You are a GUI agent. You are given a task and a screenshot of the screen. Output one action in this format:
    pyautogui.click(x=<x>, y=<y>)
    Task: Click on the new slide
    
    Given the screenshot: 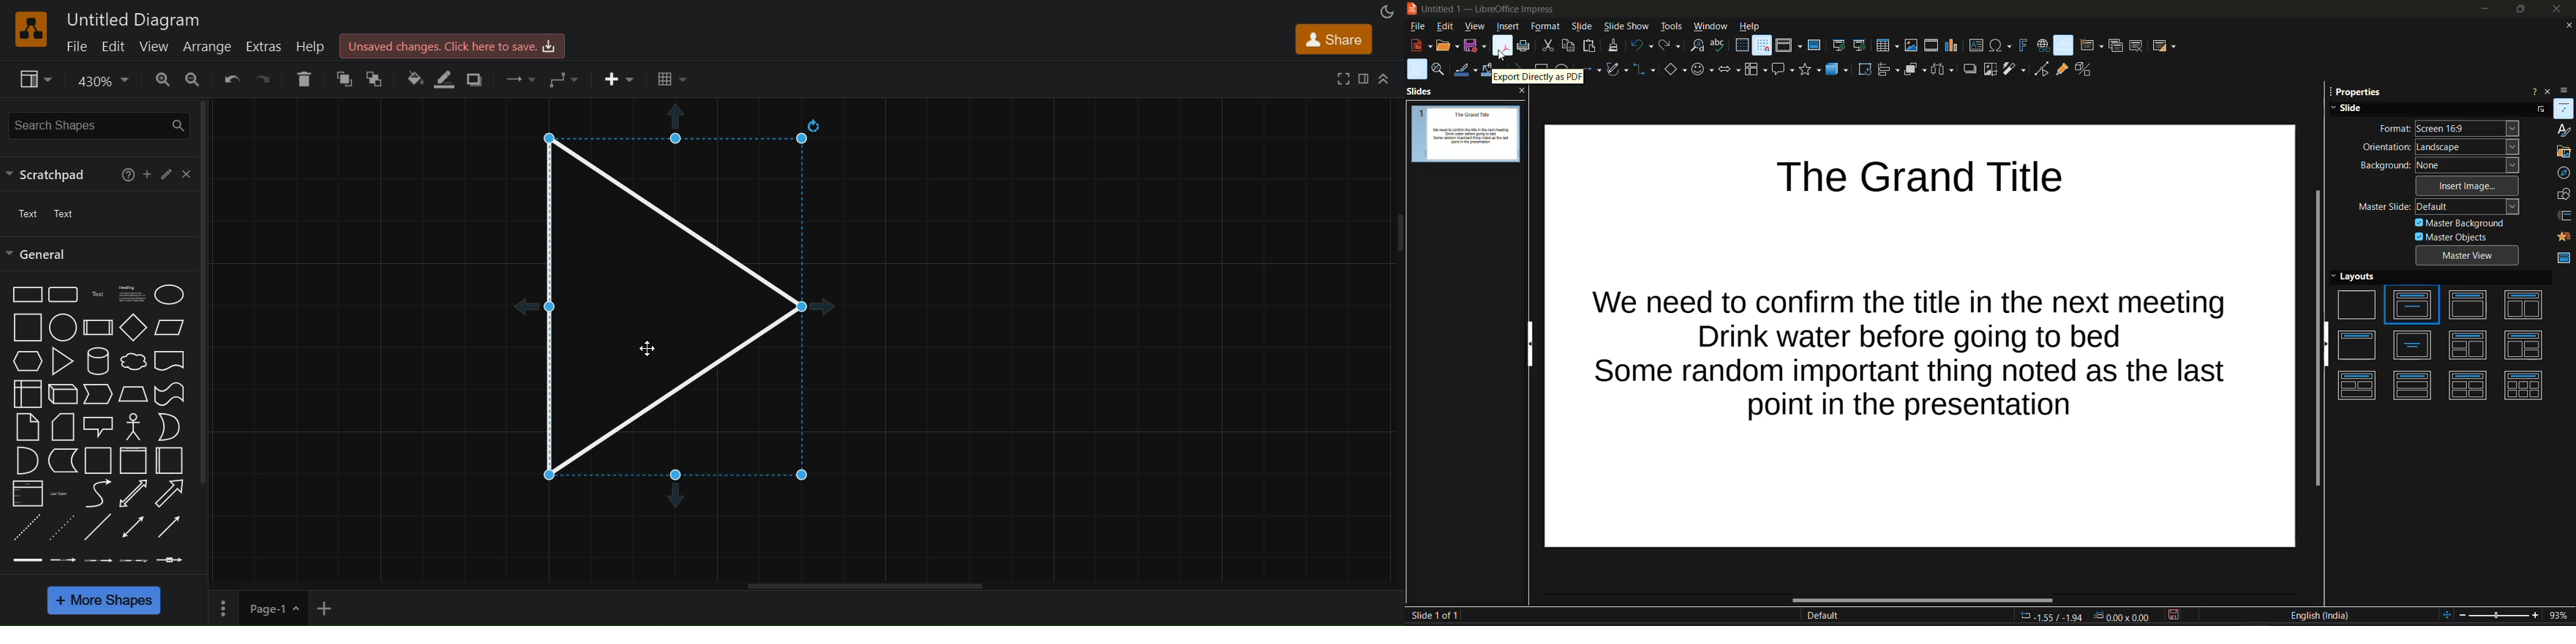 What is the action you would take?
    pyautogui.click(x=2091, y=46)
    